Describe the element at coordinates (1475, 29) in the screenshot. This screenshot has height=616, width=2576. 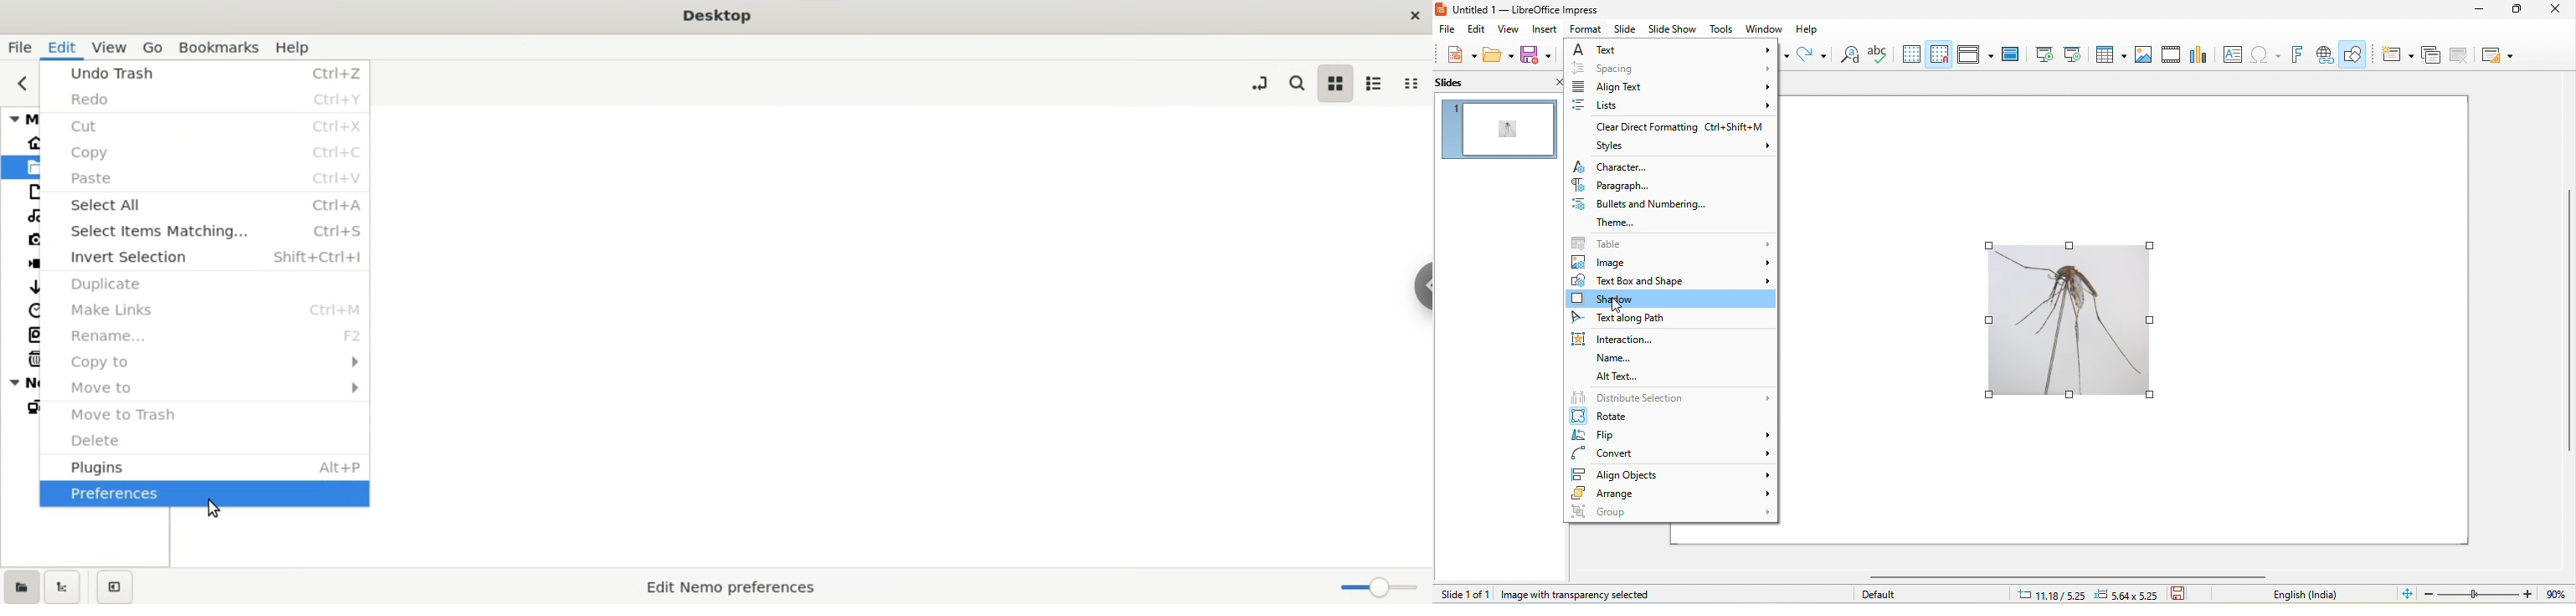
I see `edit` at that location.